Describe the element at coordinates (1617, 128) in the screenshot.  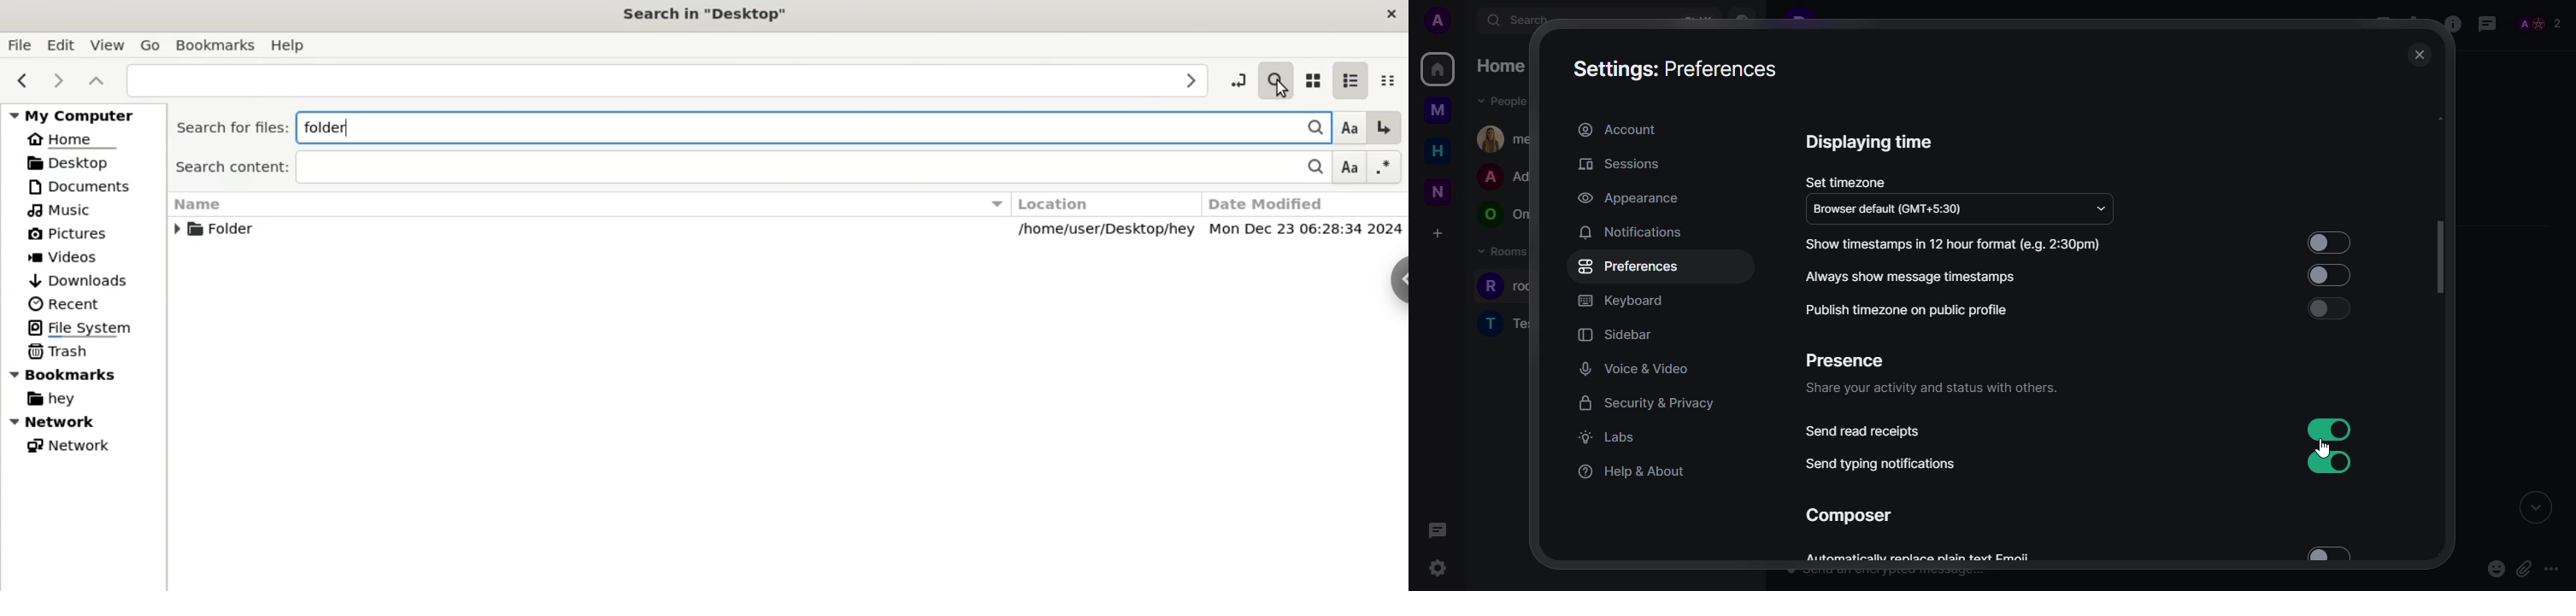
I see `account` at that location.